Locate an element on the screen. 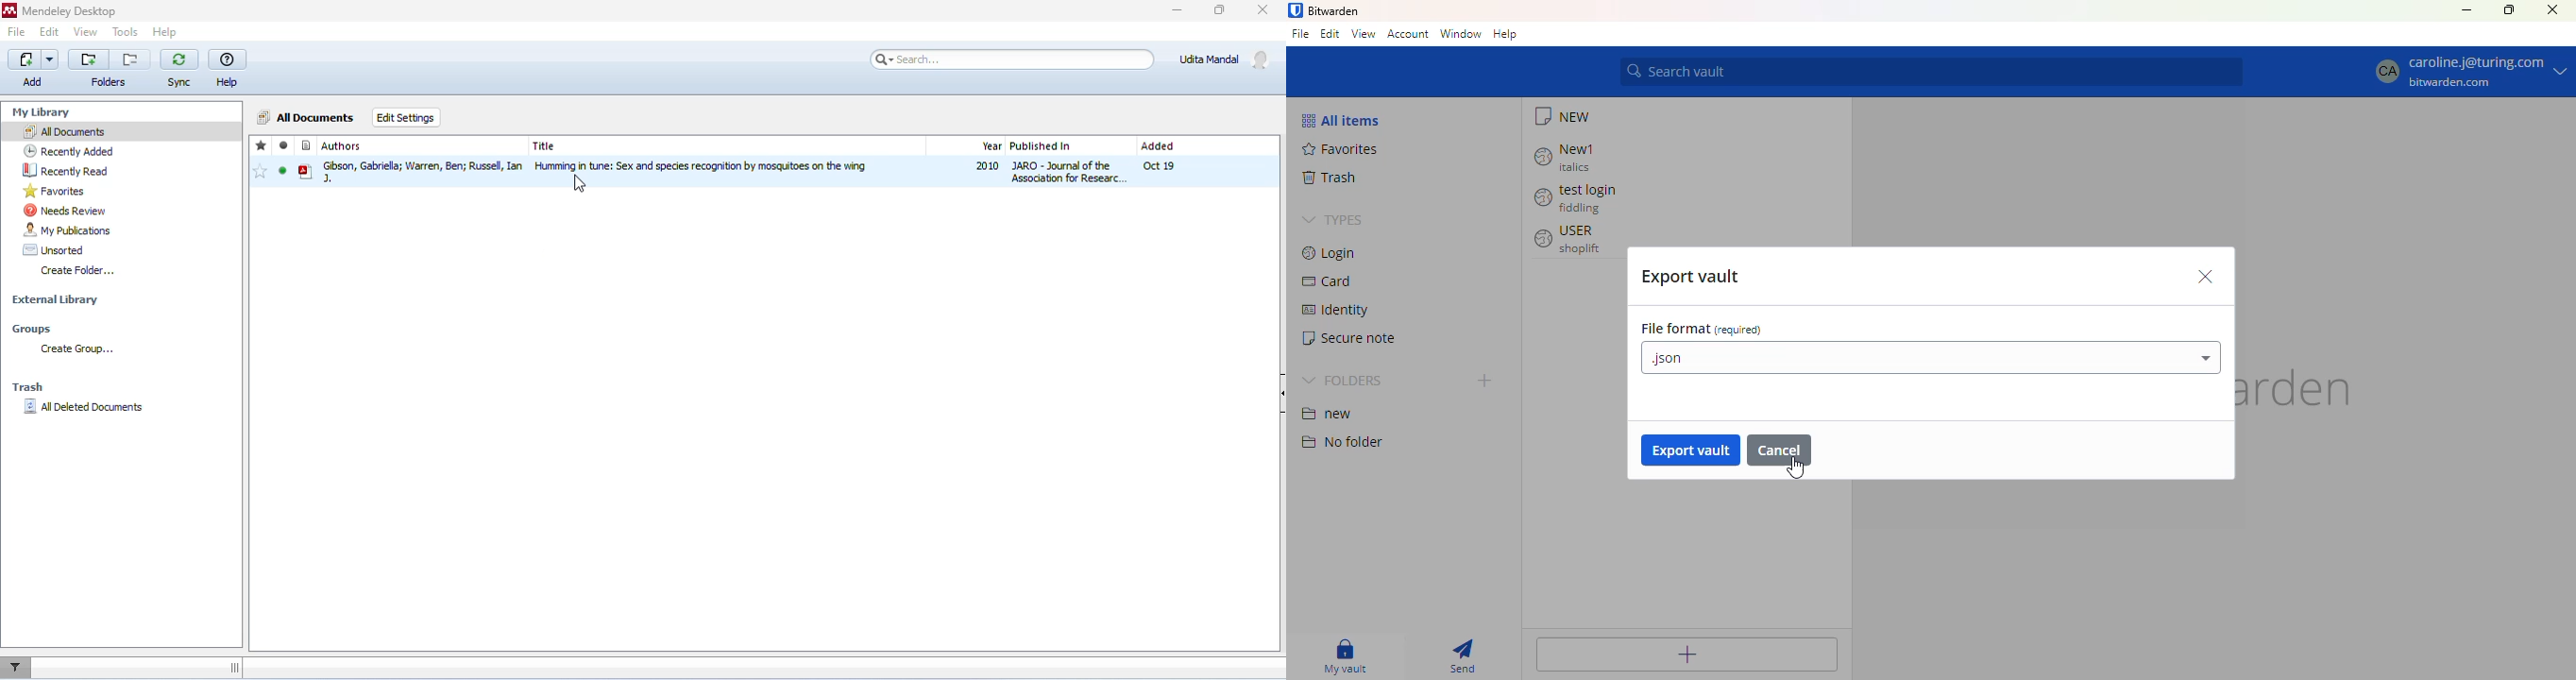 The width and height of the screenshot is (2576, 700). no folder is located at coordinates (1340, 441).